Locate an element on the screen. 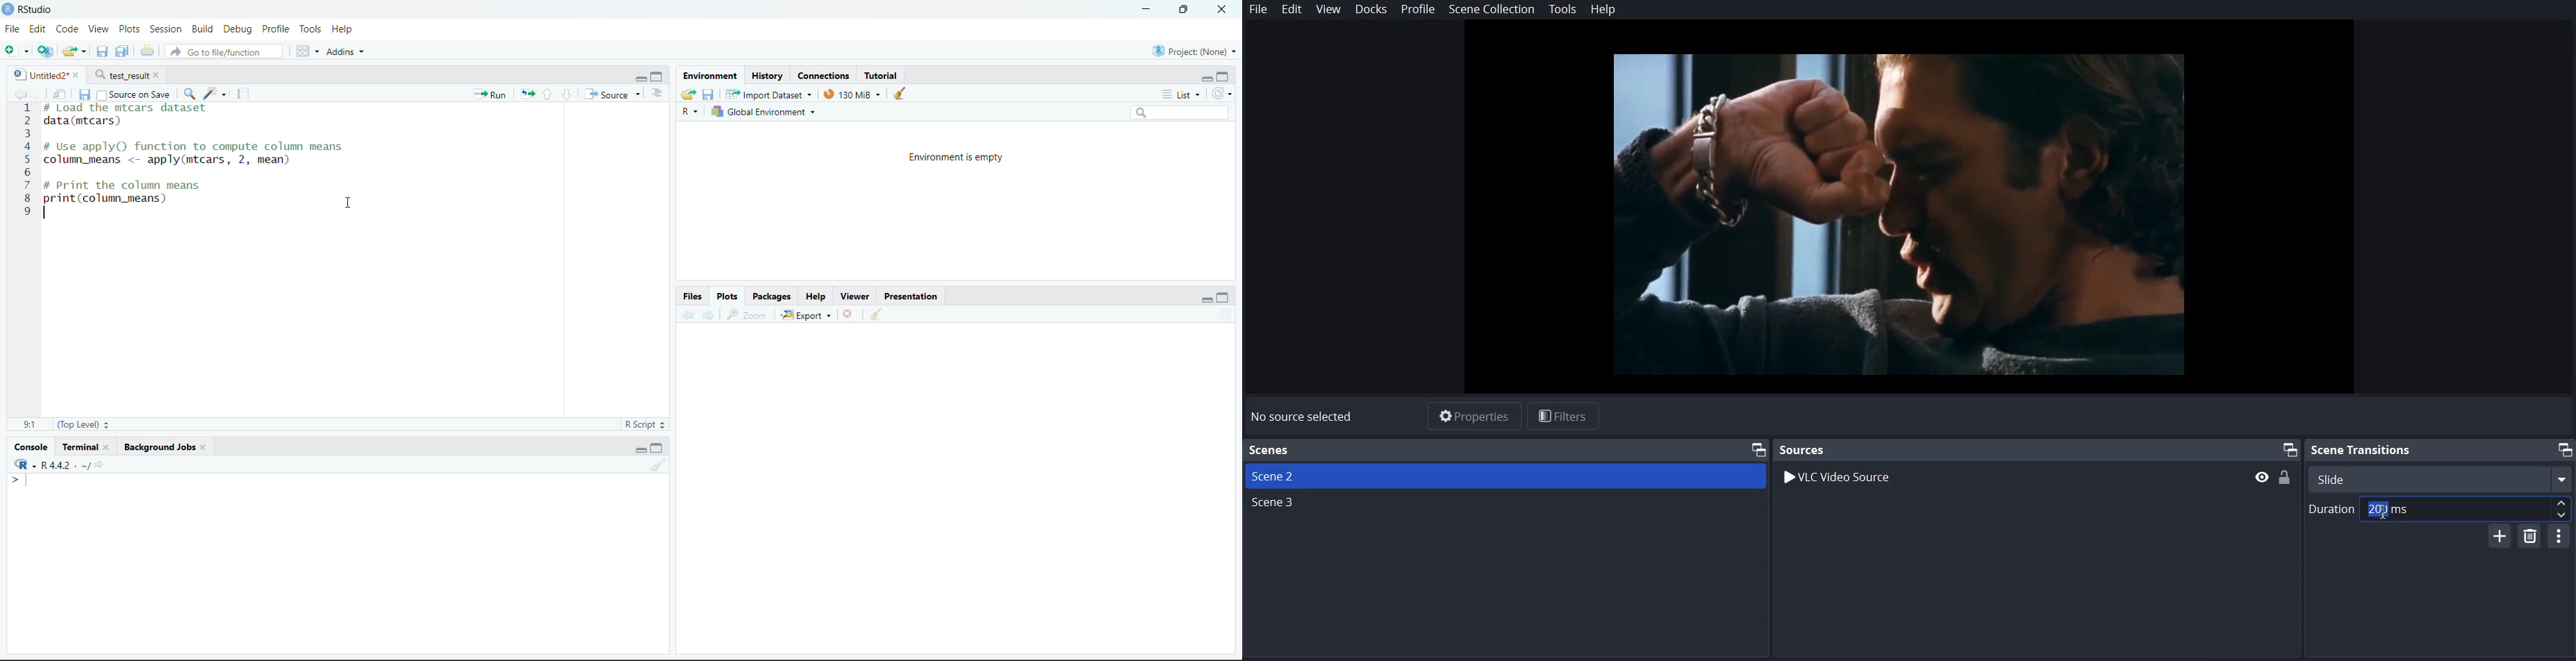  Terminal is located at coordinates (87, 444).